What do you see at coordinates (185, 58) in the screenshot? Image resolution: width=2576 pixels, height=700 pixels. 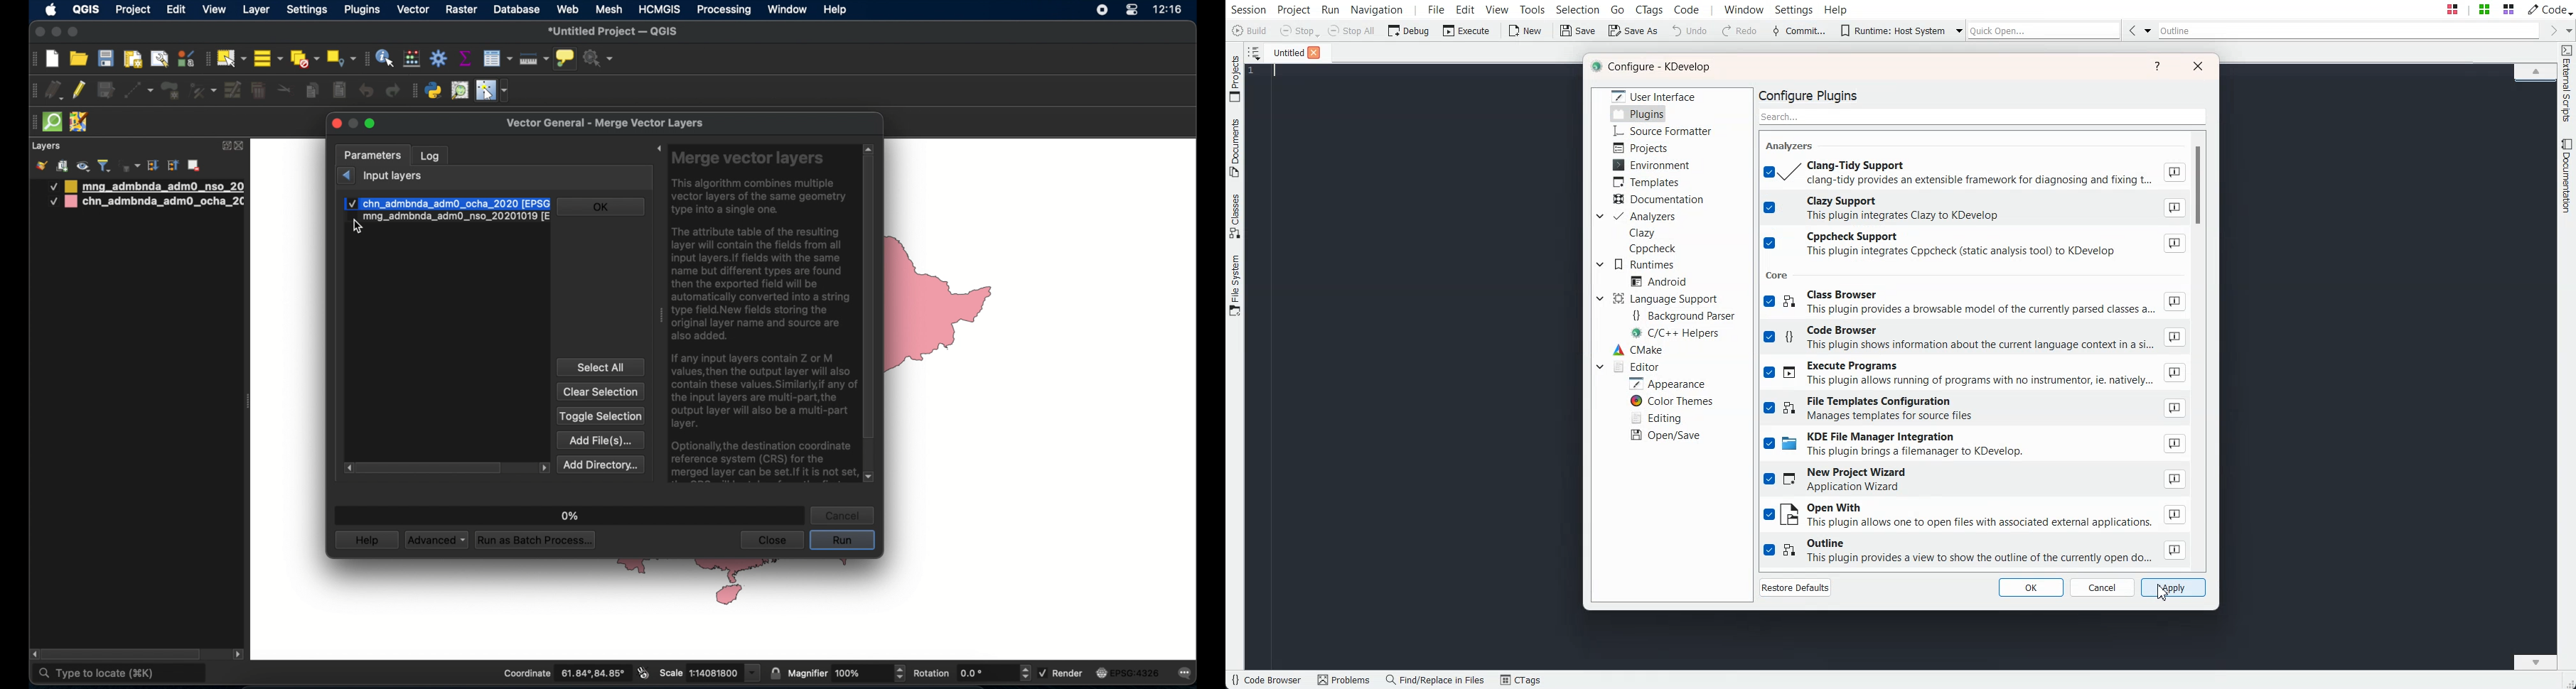 I see `style manager` at bounding box center [185, 58].